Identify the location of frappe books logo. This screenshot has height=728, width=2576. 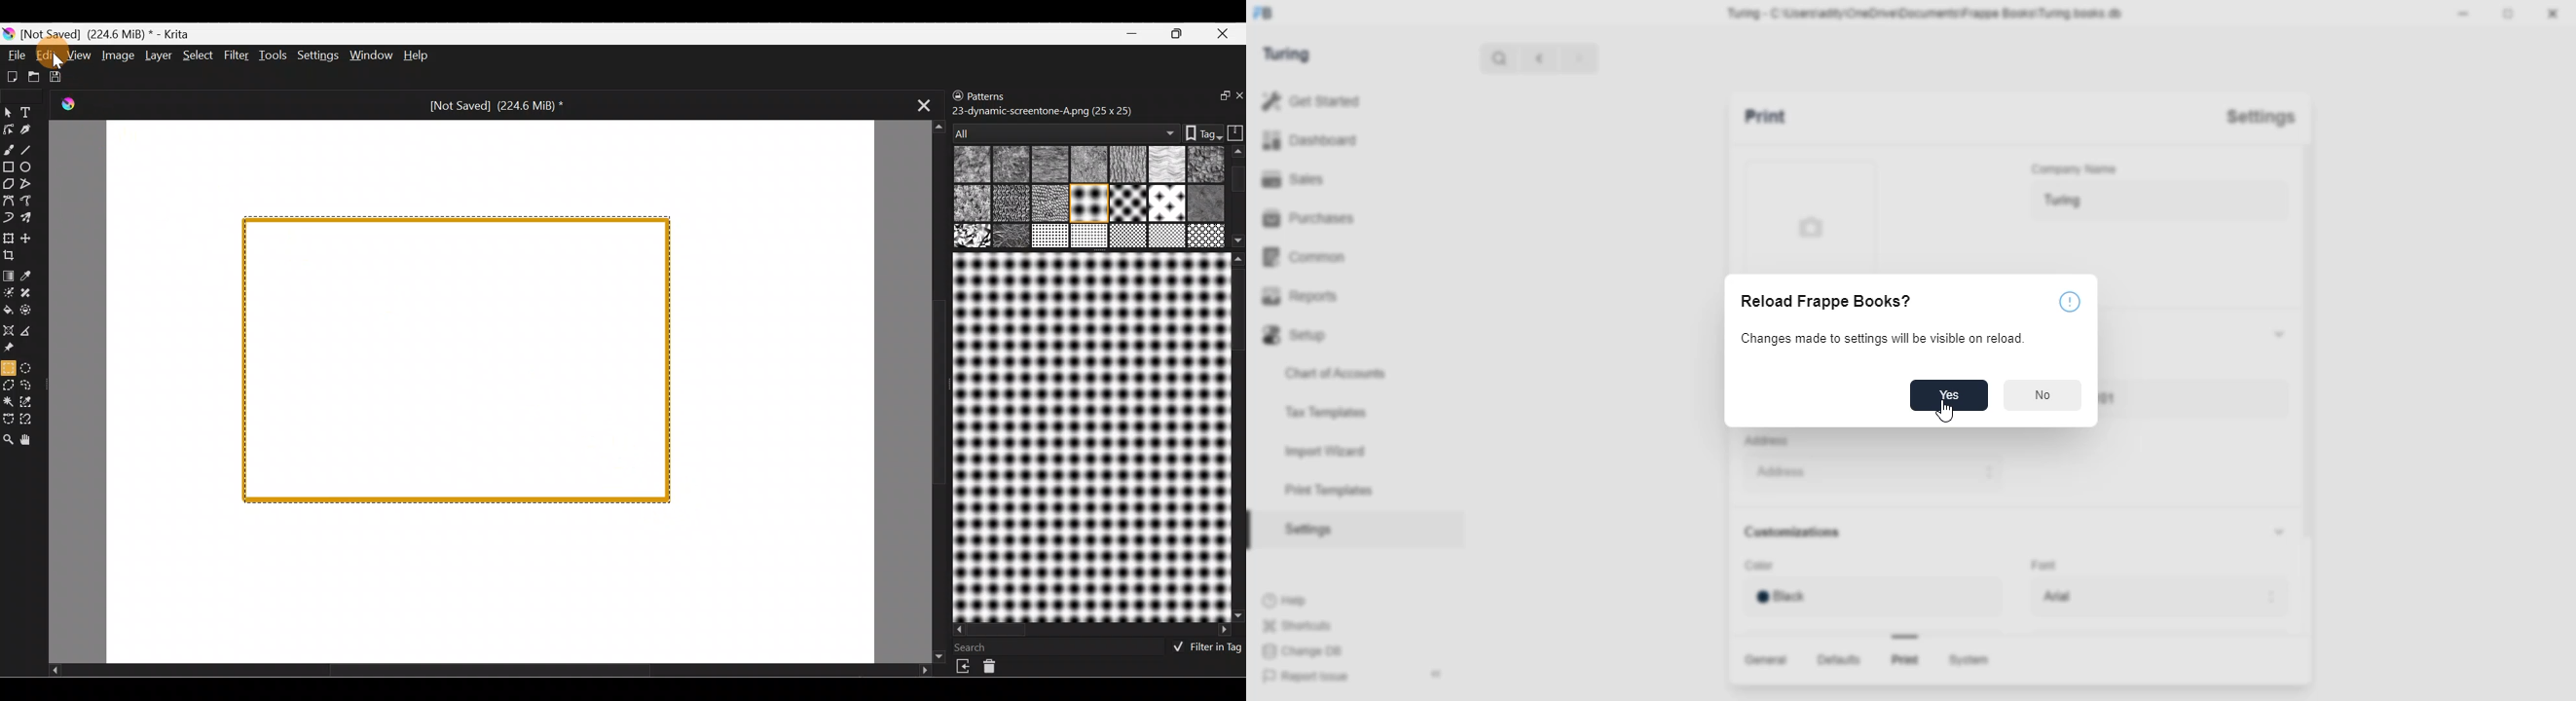
(1270, 15).